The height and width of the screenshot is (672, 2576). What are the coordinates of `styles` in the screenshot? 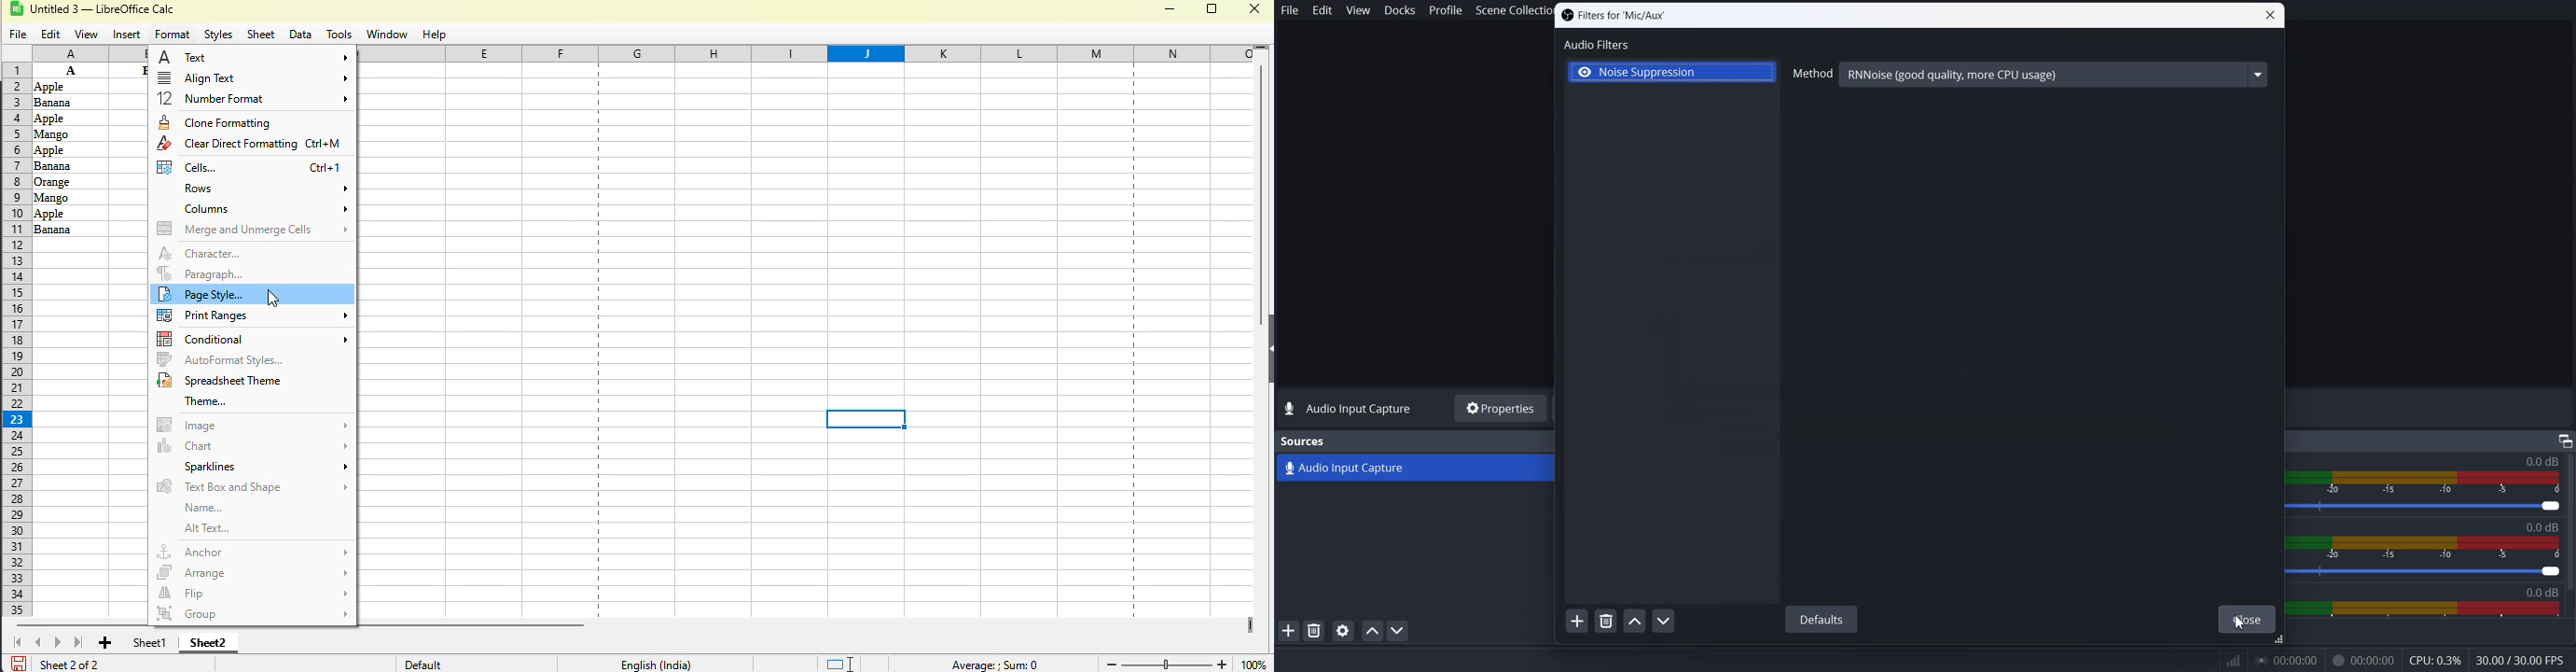 It's located at (219, 35).